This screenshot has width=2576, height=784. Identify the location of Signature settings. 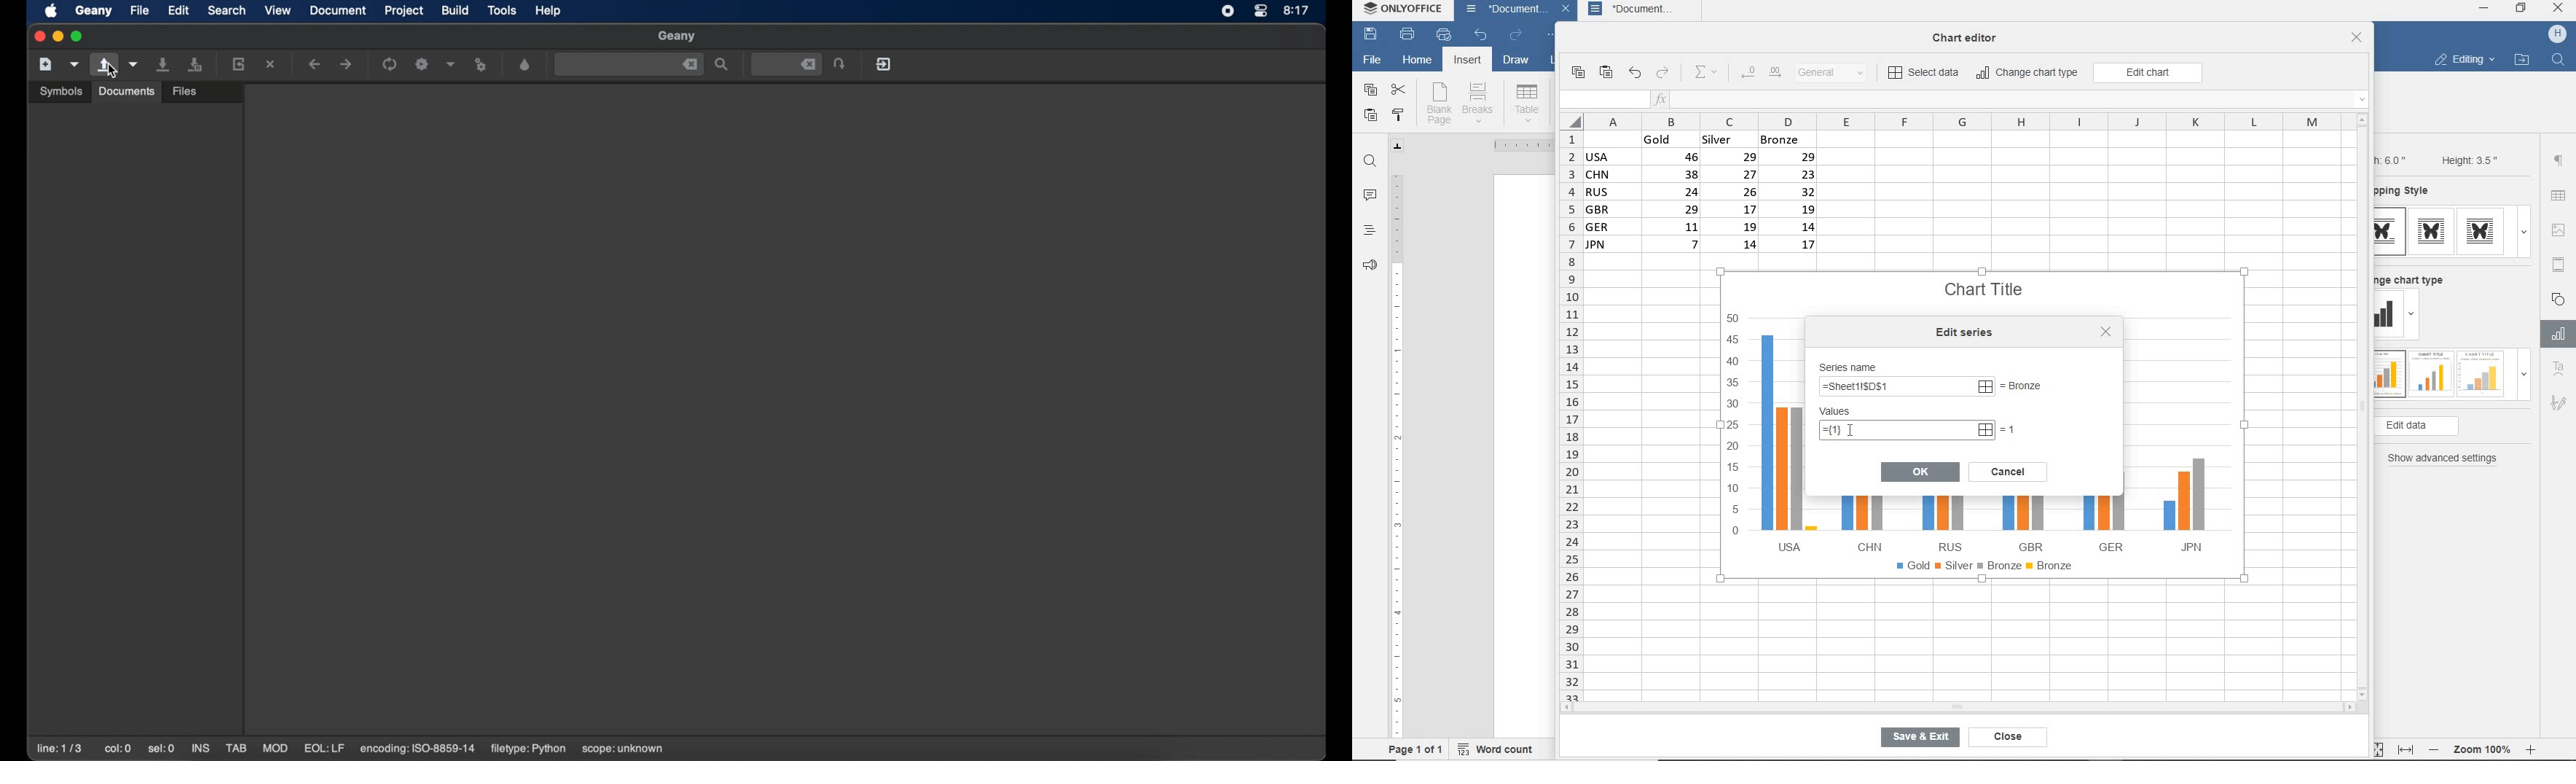
(2558, 406).